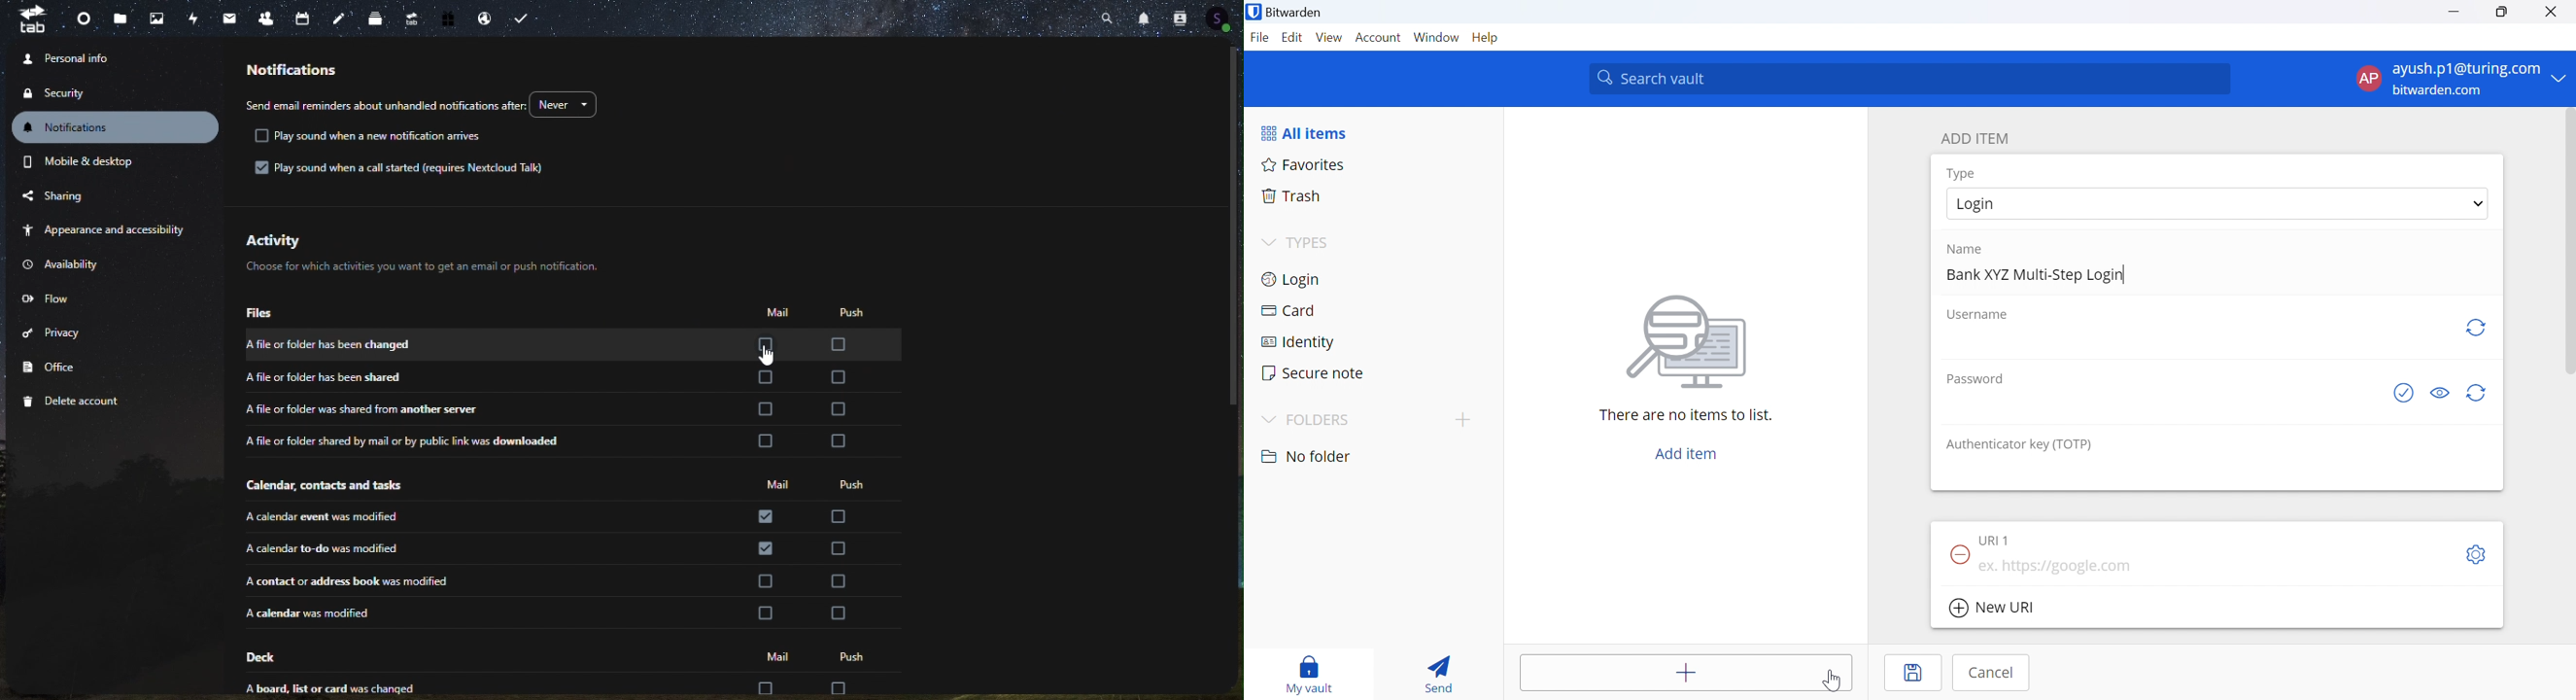  Describe the element at coordinates (2504, 12) in the screenshot. I see `Restore Down` at that location.